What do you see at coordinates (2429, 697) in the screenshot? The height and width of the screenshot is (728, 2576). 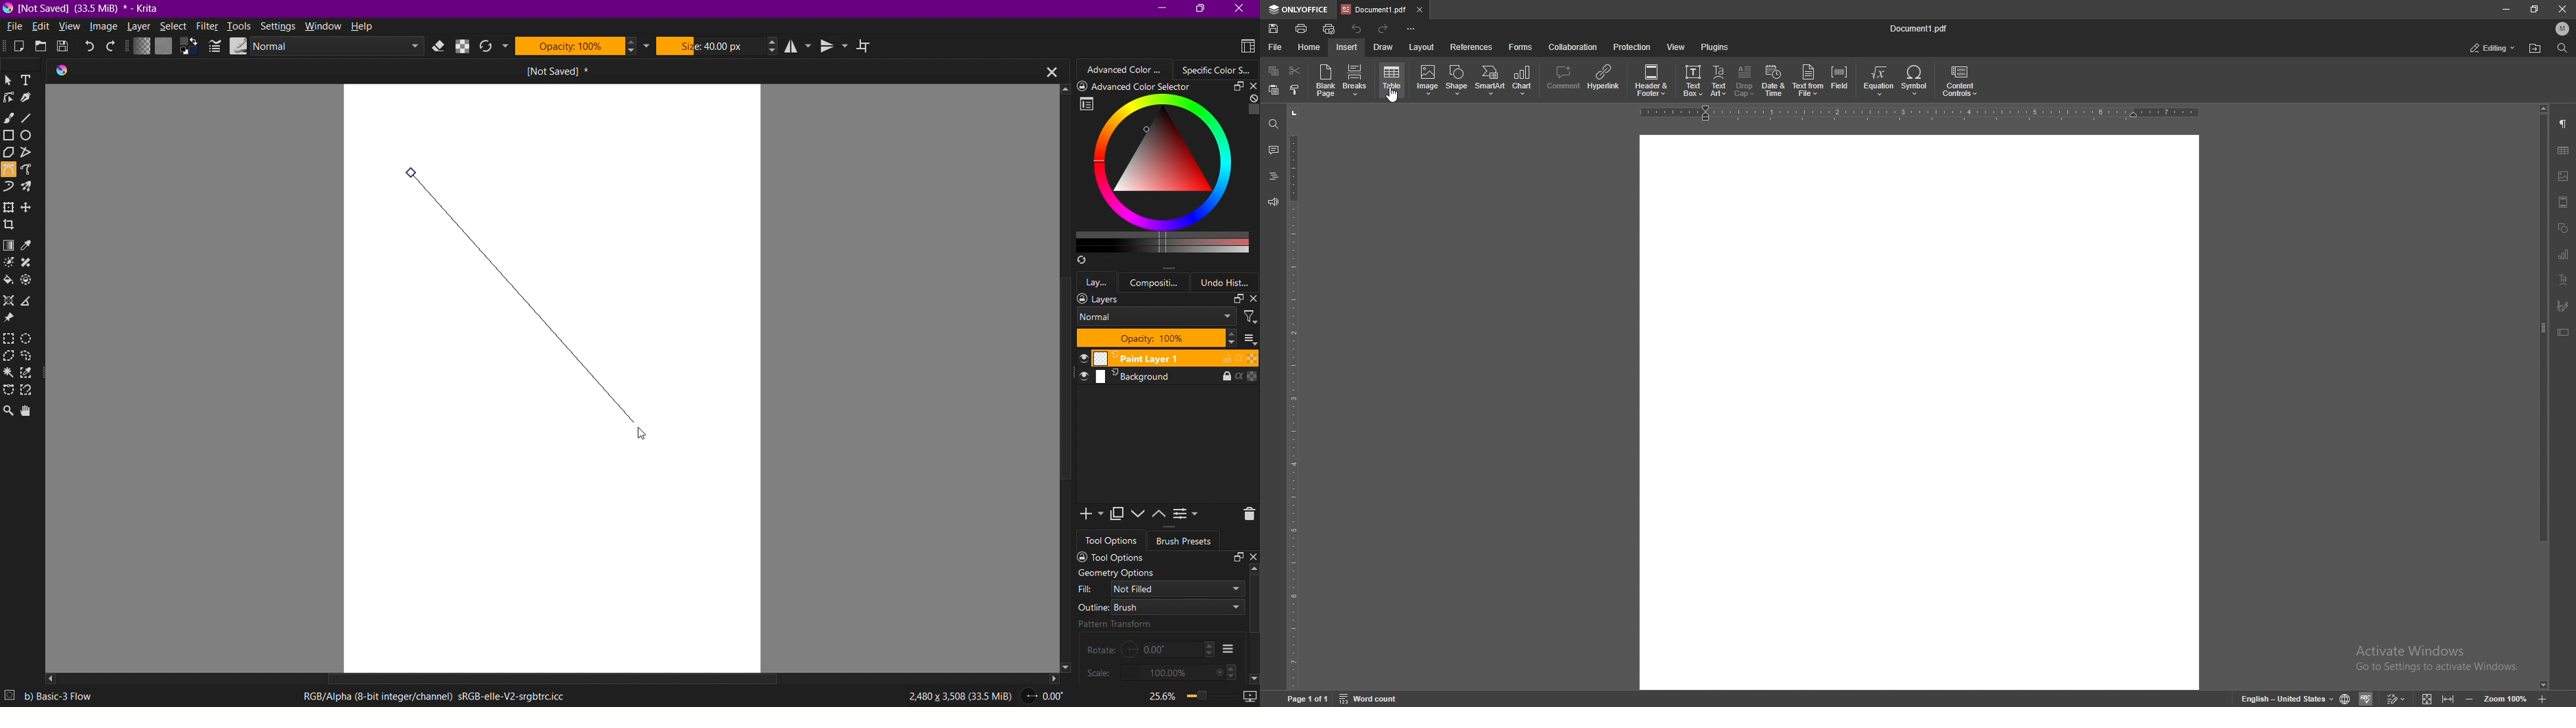 I see `fit to screen` at bounding box center [2429, 697].